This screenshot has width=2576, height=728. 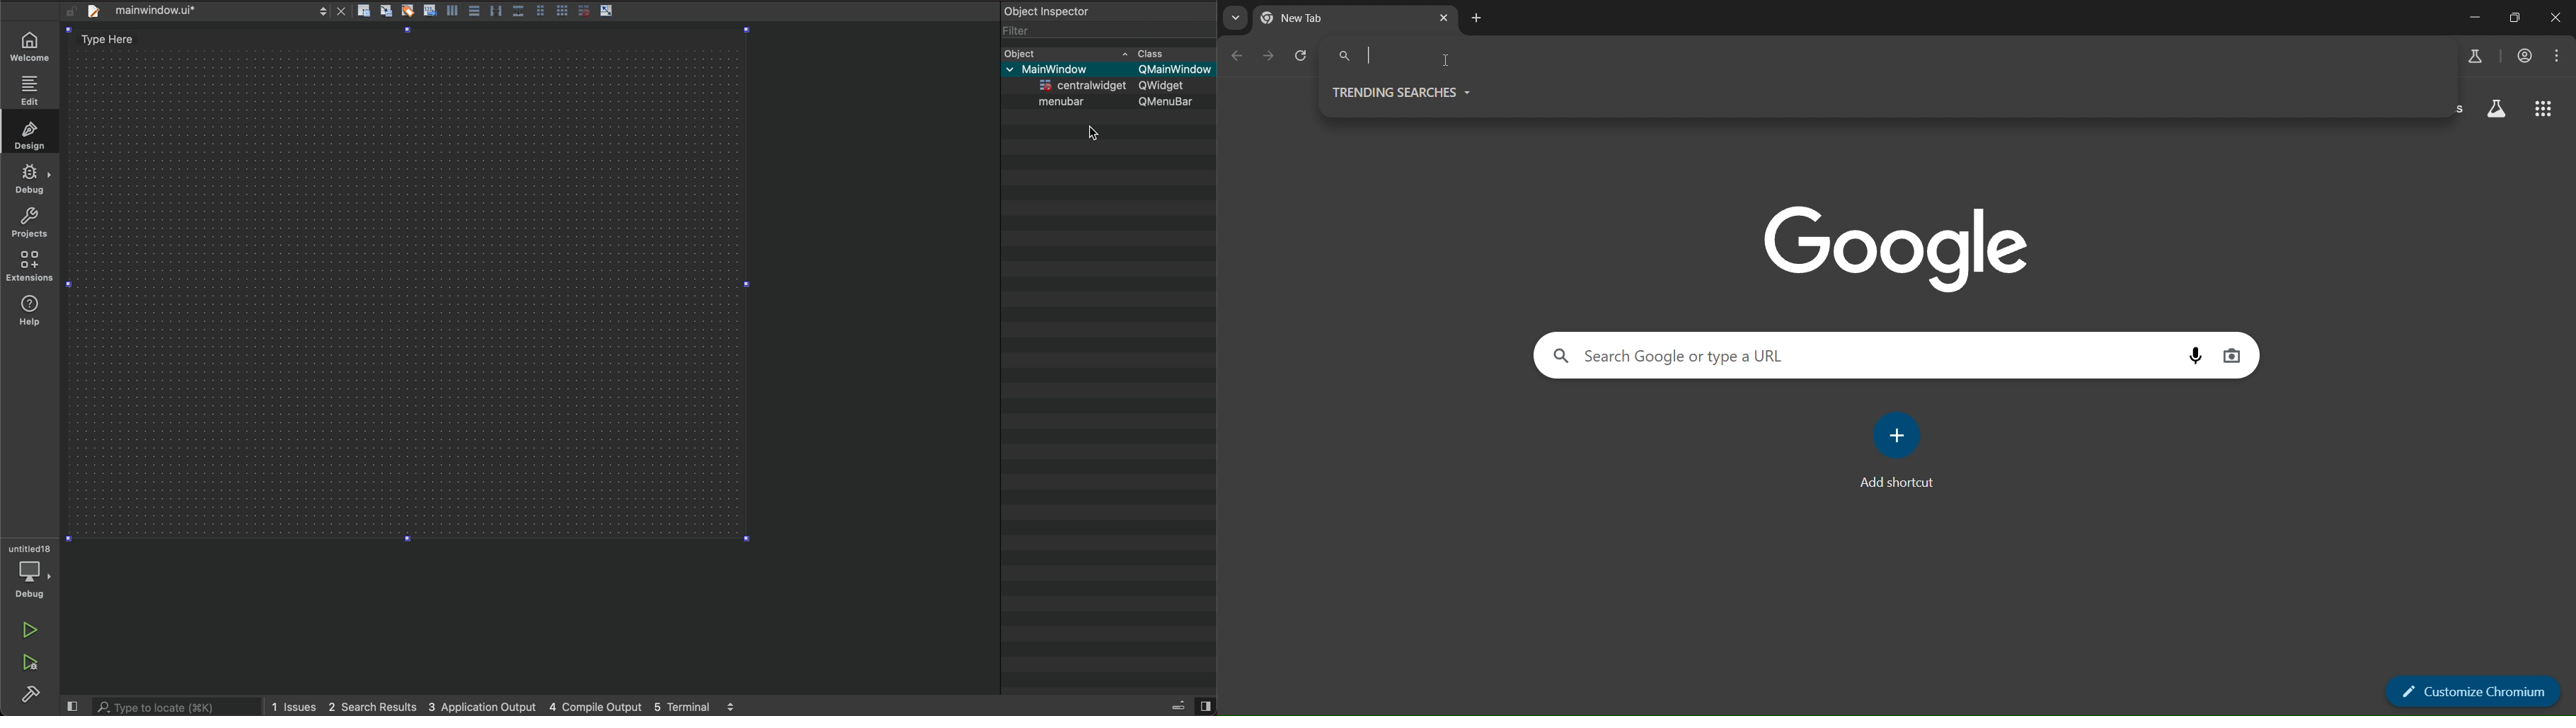 What do you see at coordinates (175, 707) in the screenshot?
I see `search` at bounding box center [175, 707].